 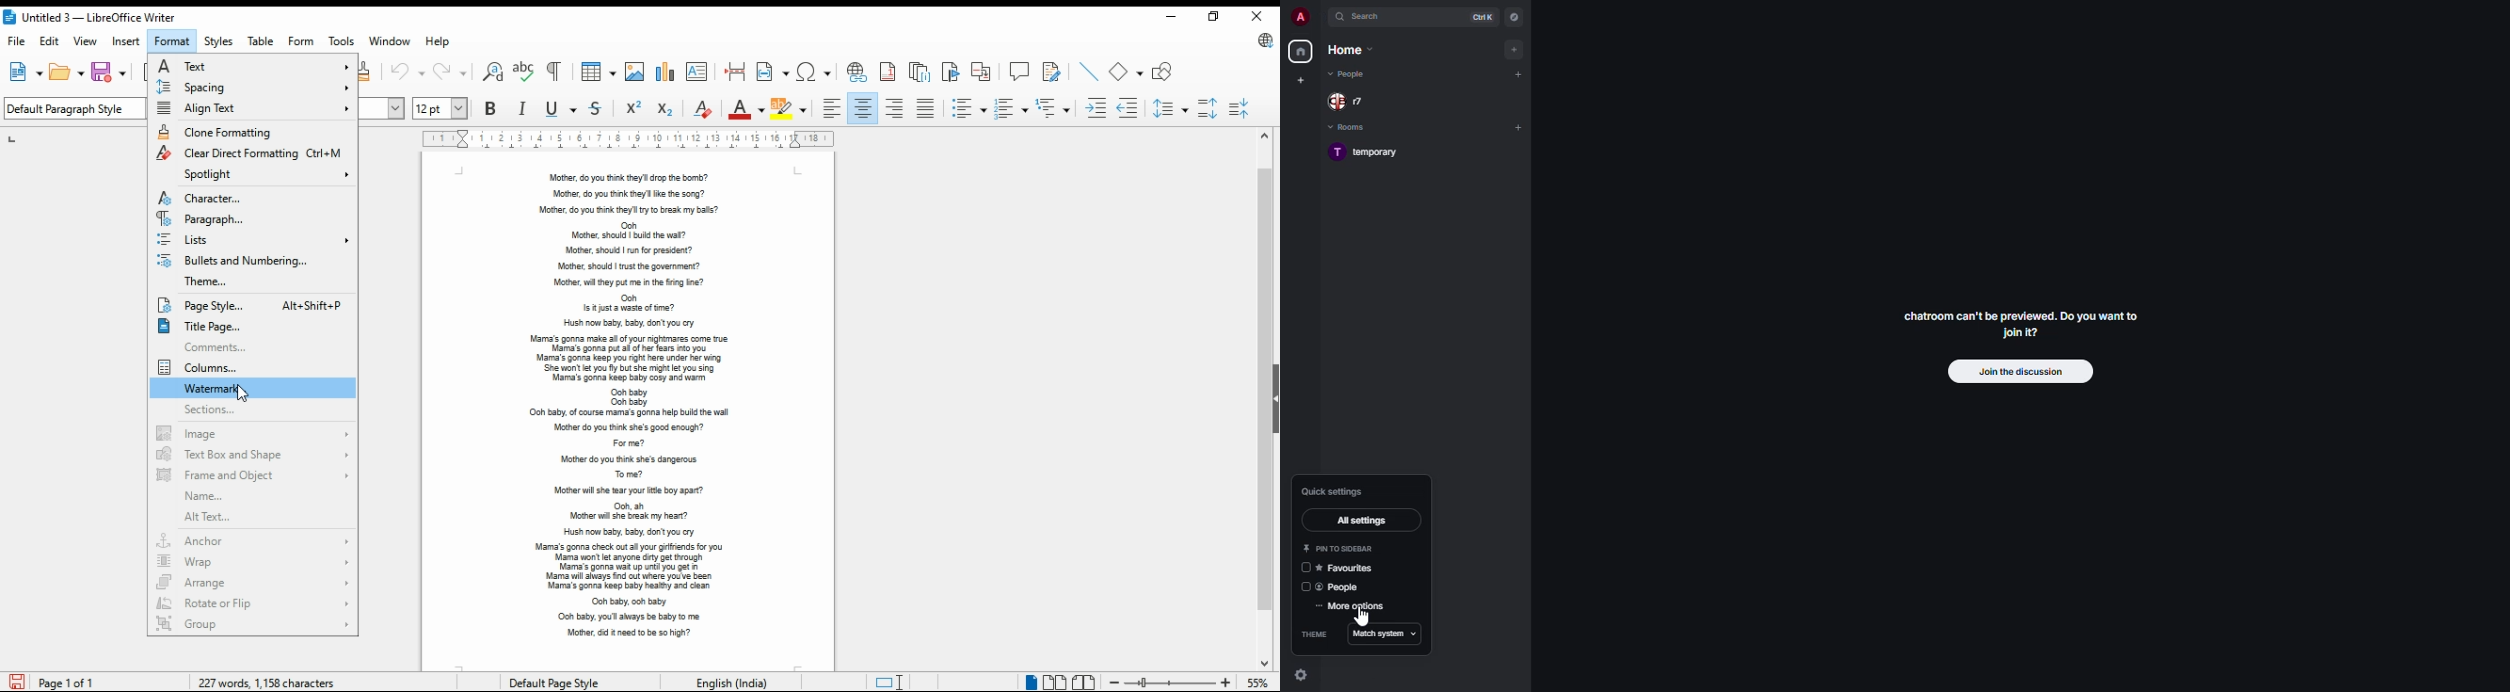 I want to click on wrap, so click(x=254, y=563).